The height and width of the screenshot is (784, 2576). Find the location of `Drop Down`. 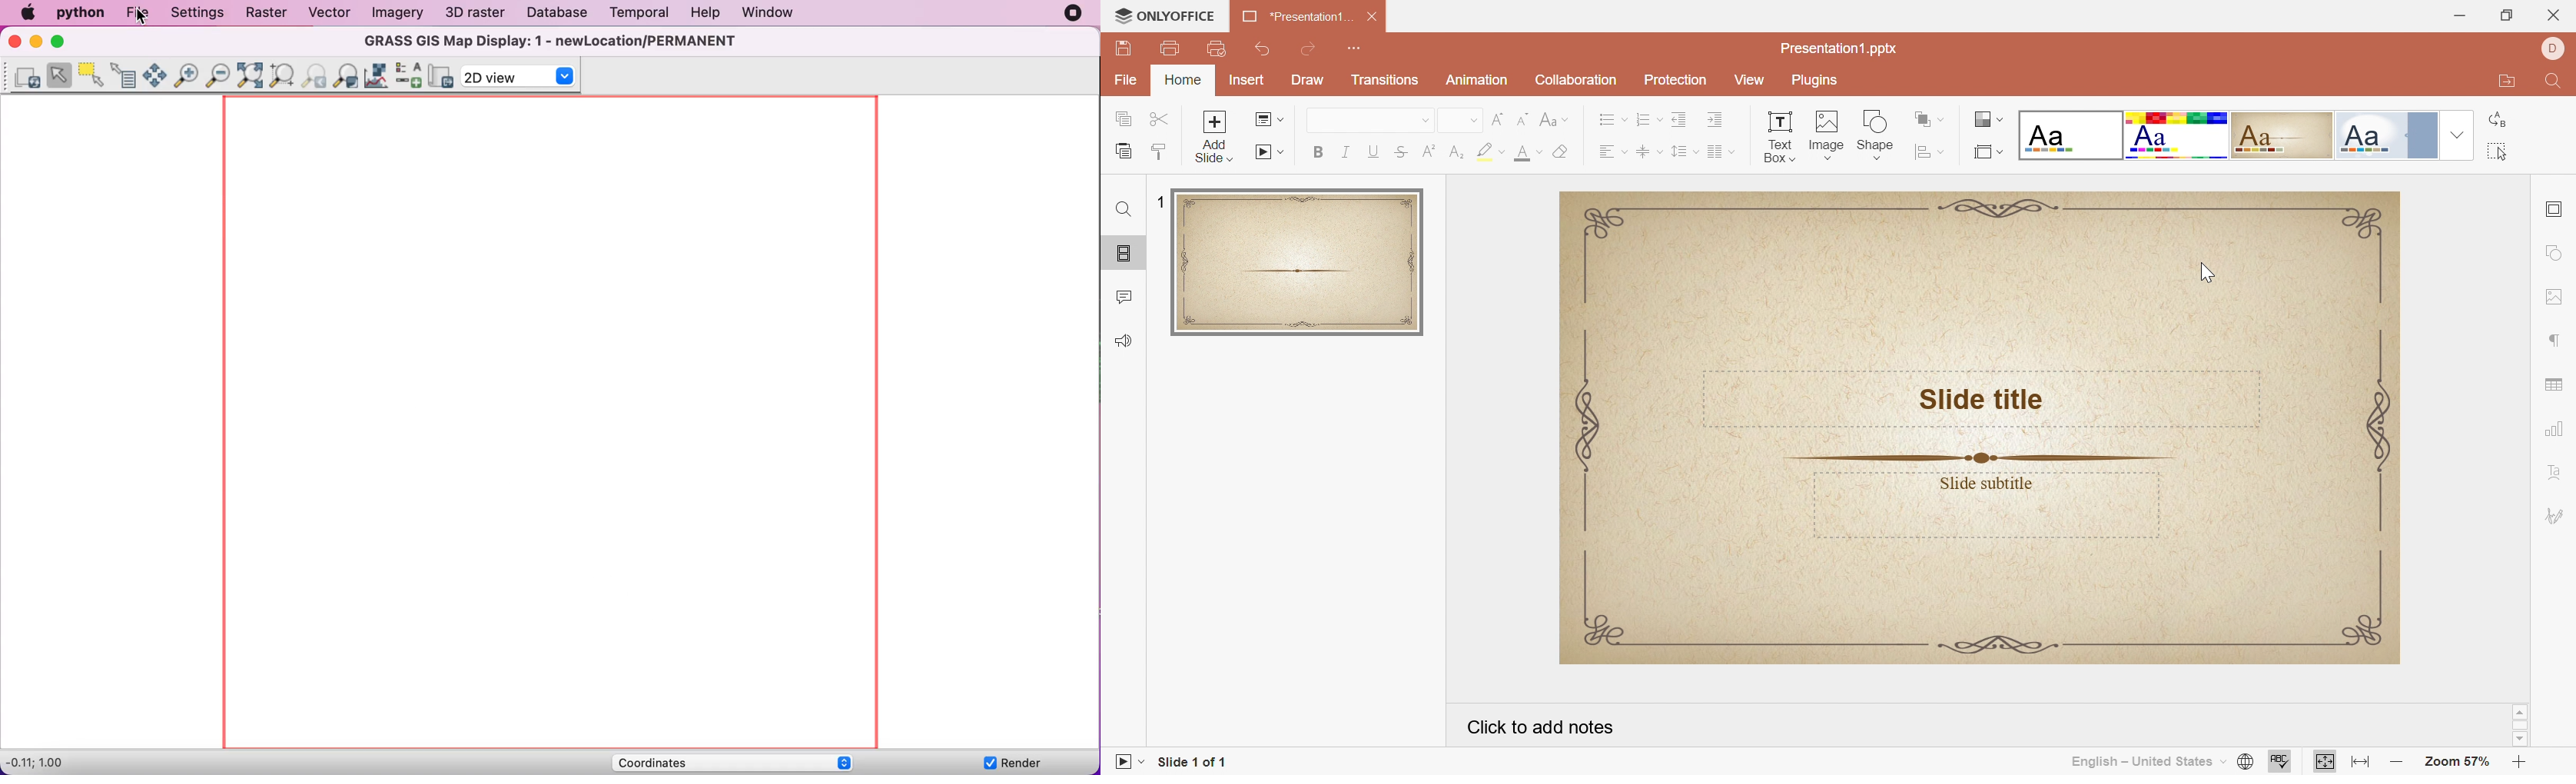

Drop Down is located at coordinates (1624, 120).